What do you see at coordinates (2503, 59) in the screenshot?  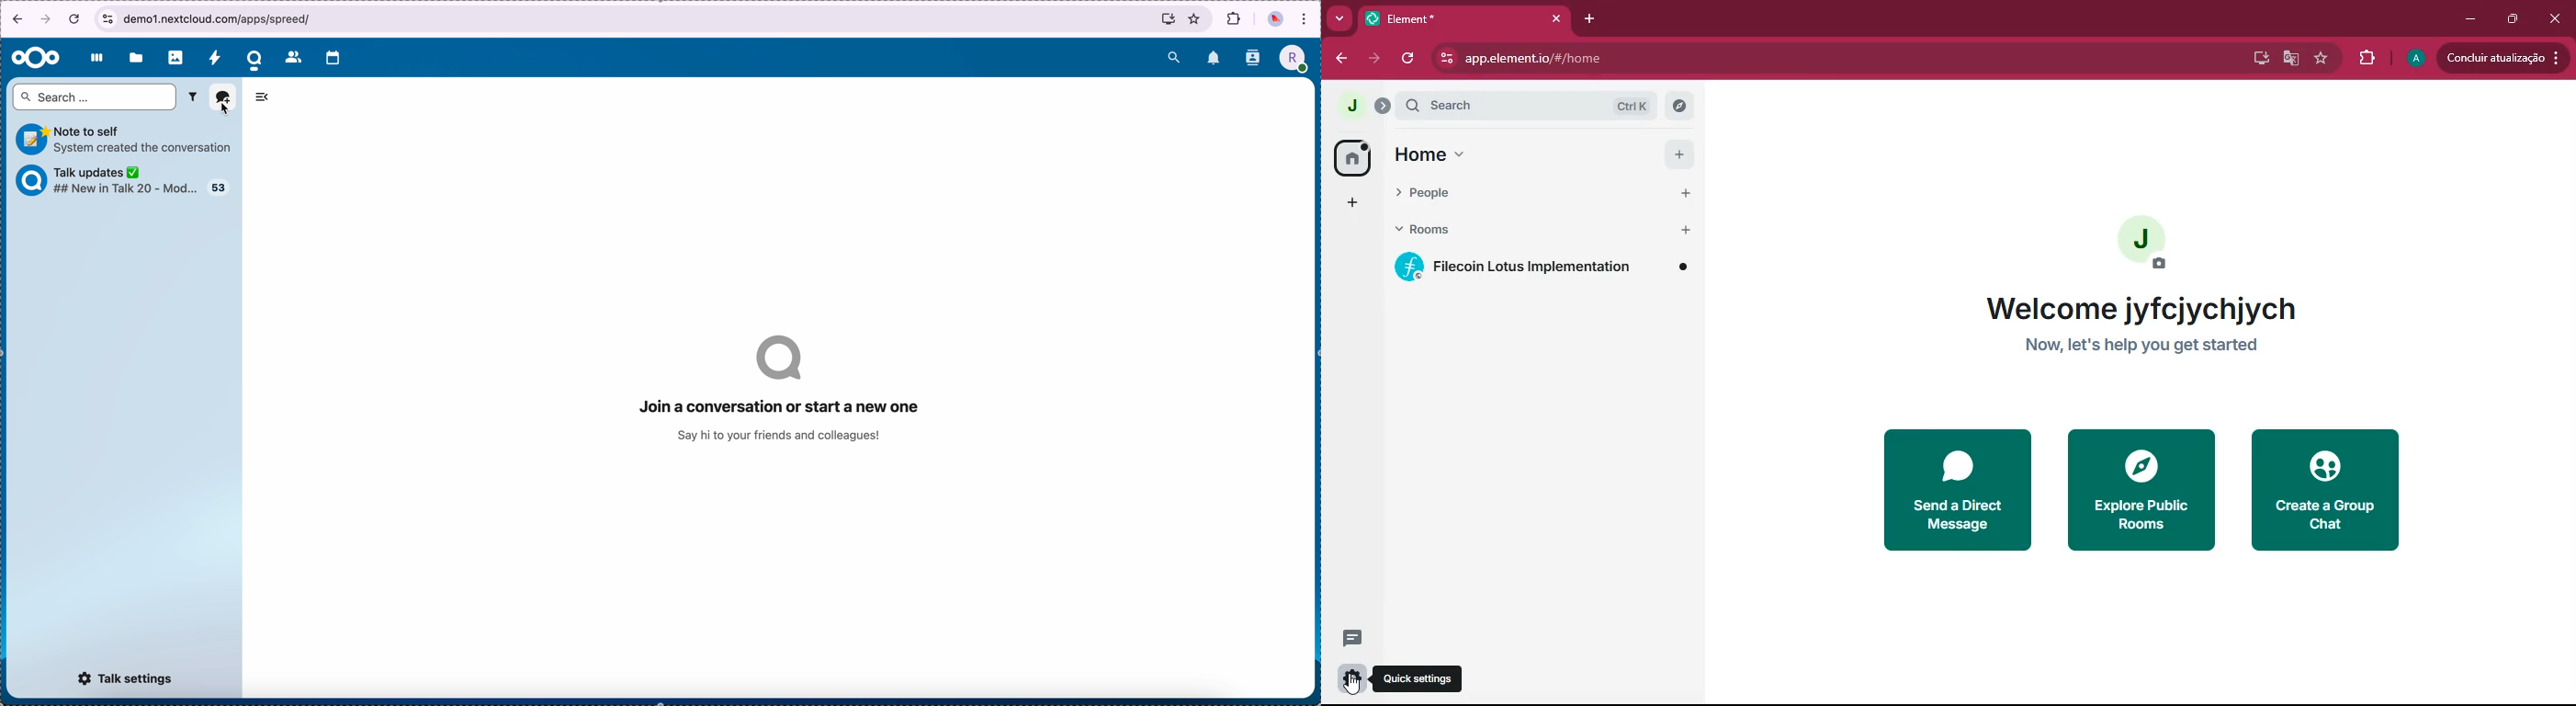 I see `update` at bounding box center [2503, 59].